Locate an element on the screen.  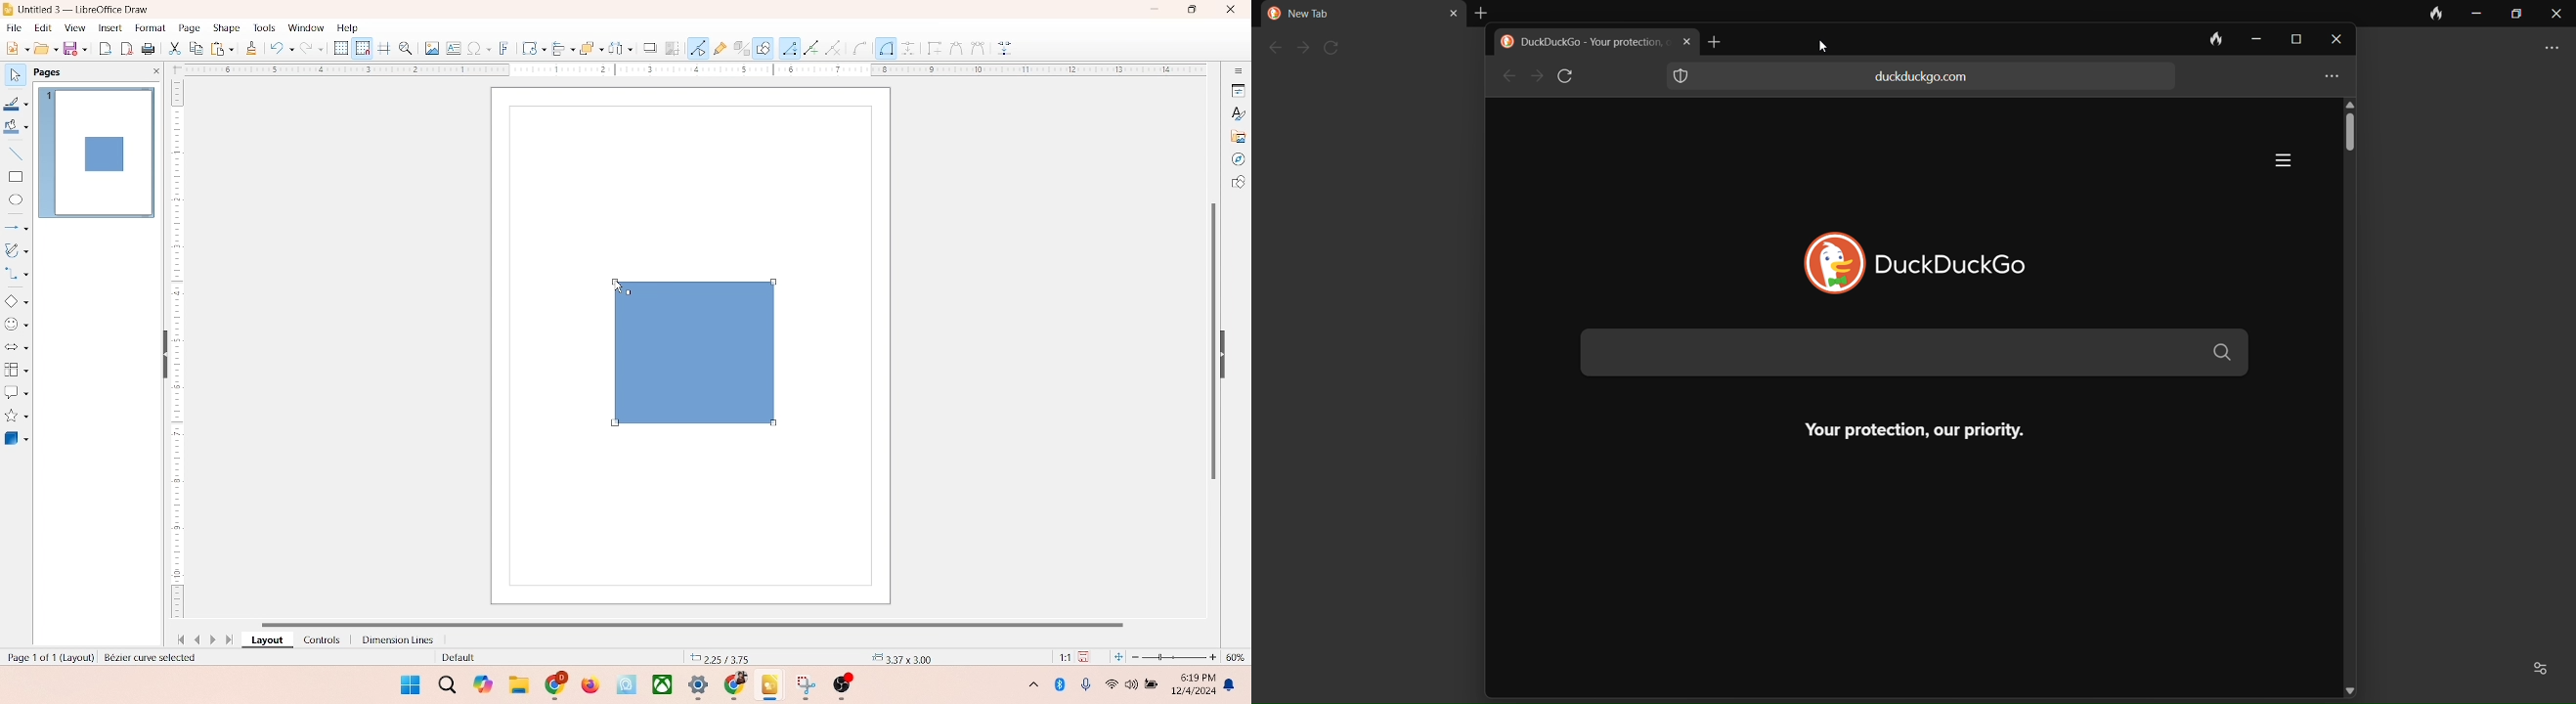
draw function is located at coordinates (764, 47).